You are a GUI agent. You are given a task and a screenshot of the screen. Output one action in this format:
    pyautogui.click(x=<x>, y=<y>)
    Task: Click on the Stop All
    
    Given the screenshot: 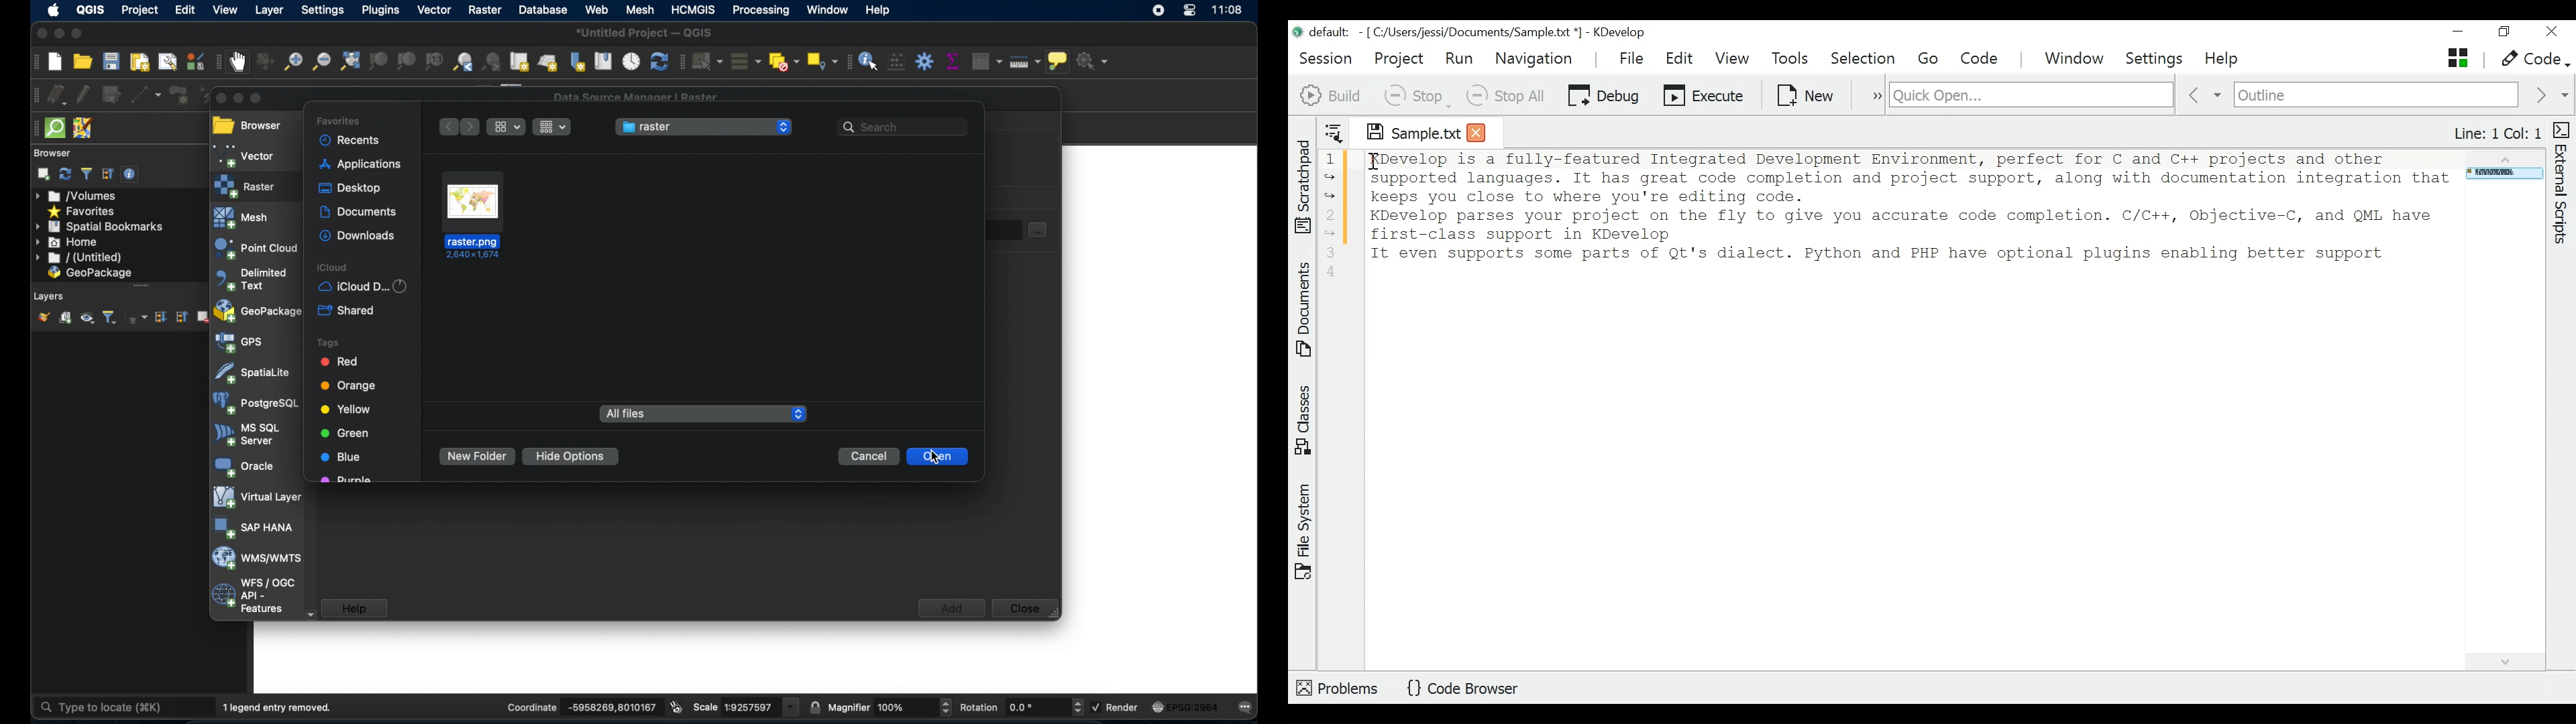 What is the action you would take?
    pyautogui.click(x=1507, y=95)
    